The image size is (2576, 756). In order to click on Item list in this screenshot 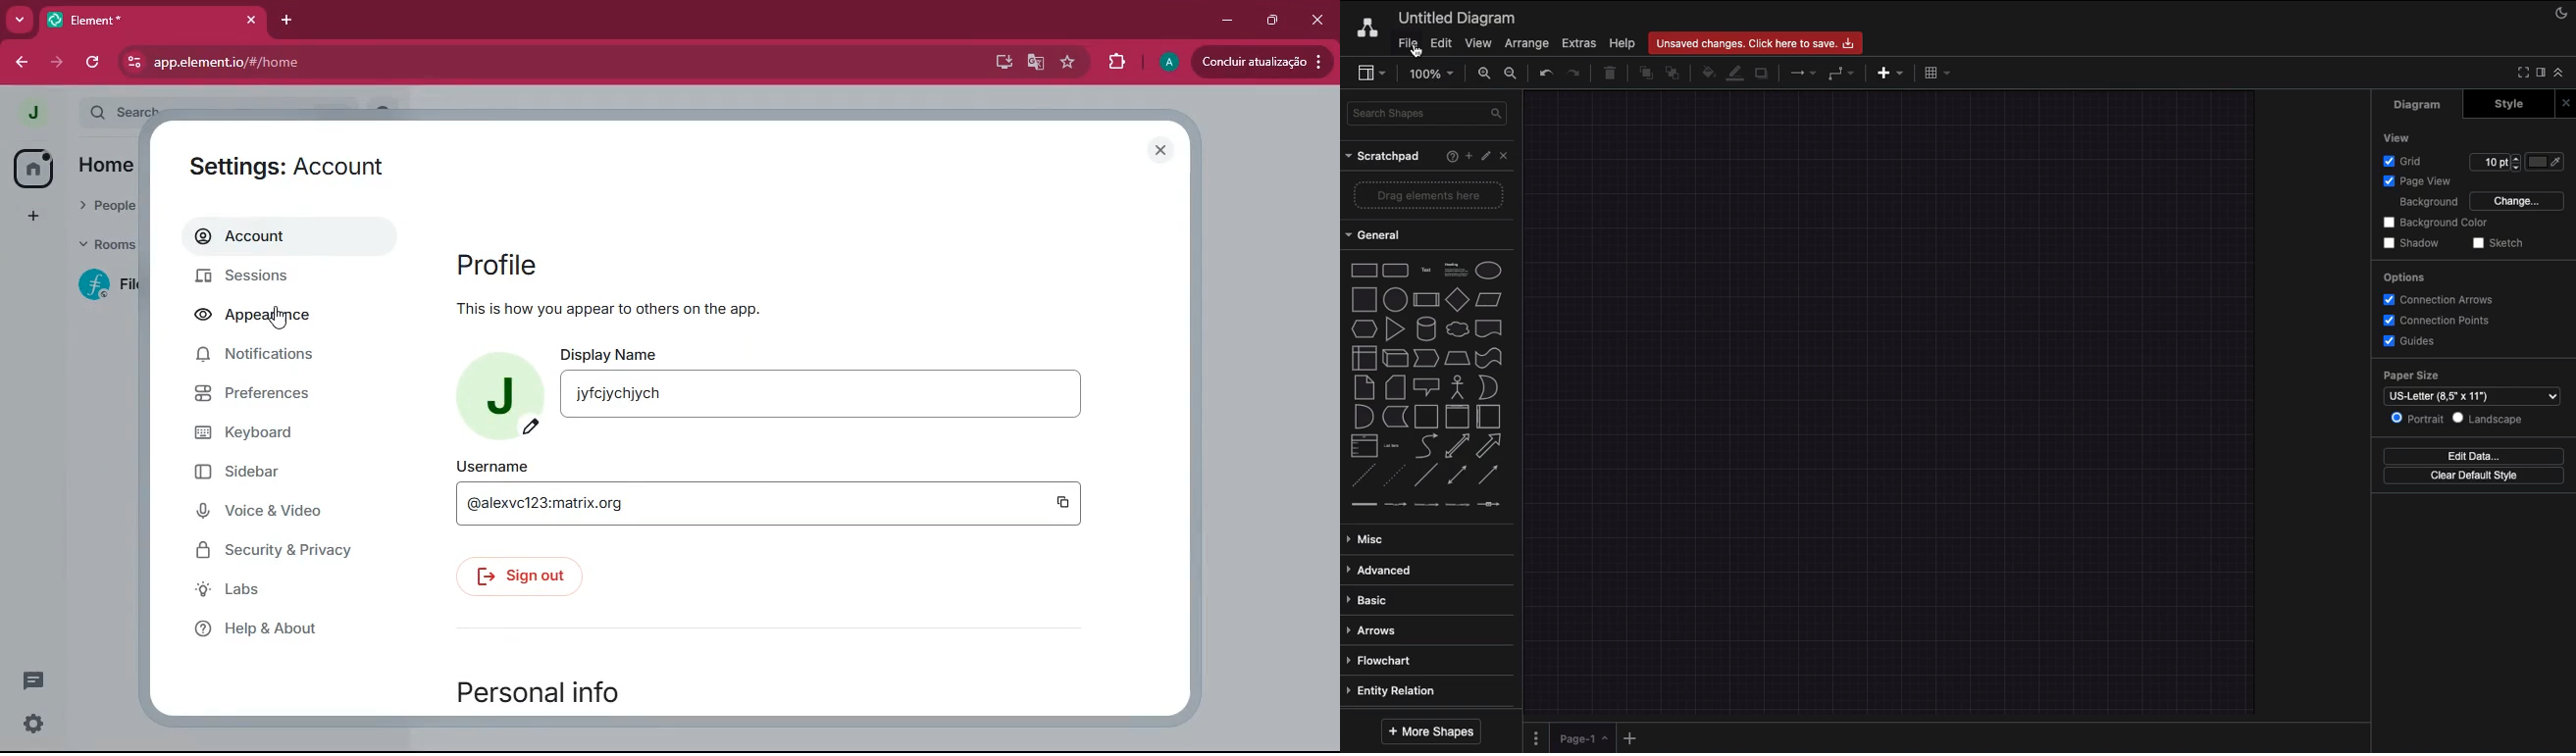, I will do `click(1397, 446)`.